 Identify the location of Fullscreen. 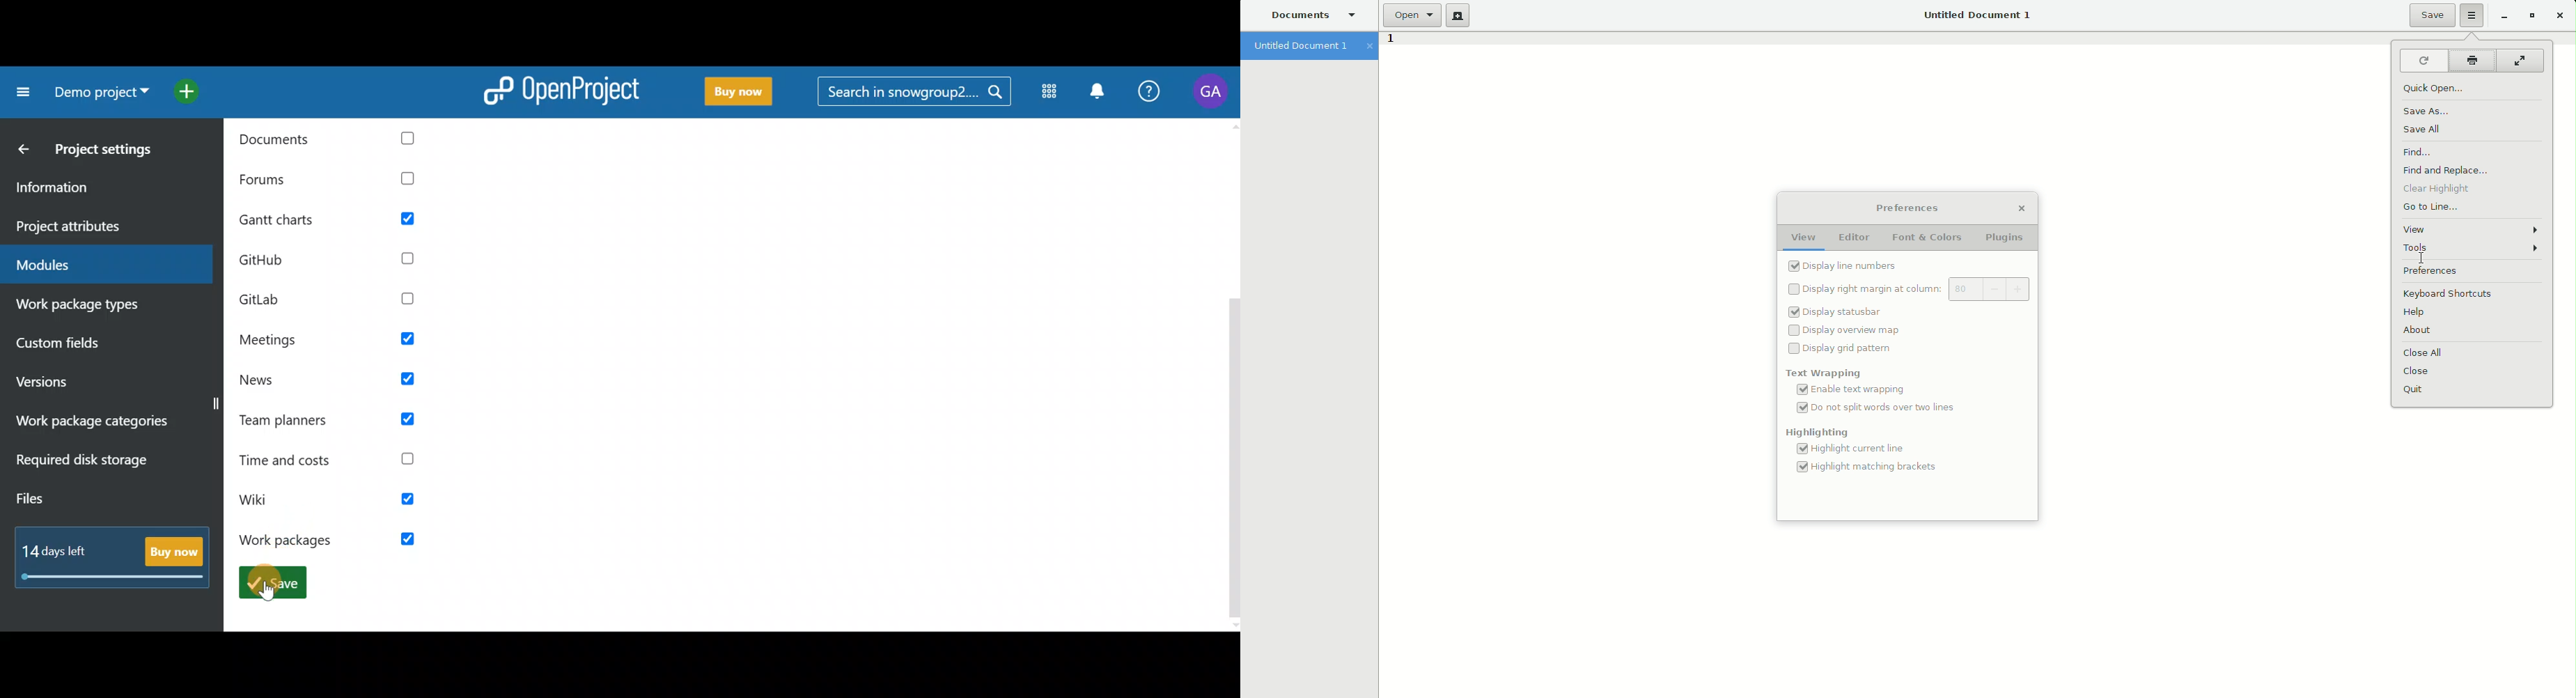
(2518, 62).